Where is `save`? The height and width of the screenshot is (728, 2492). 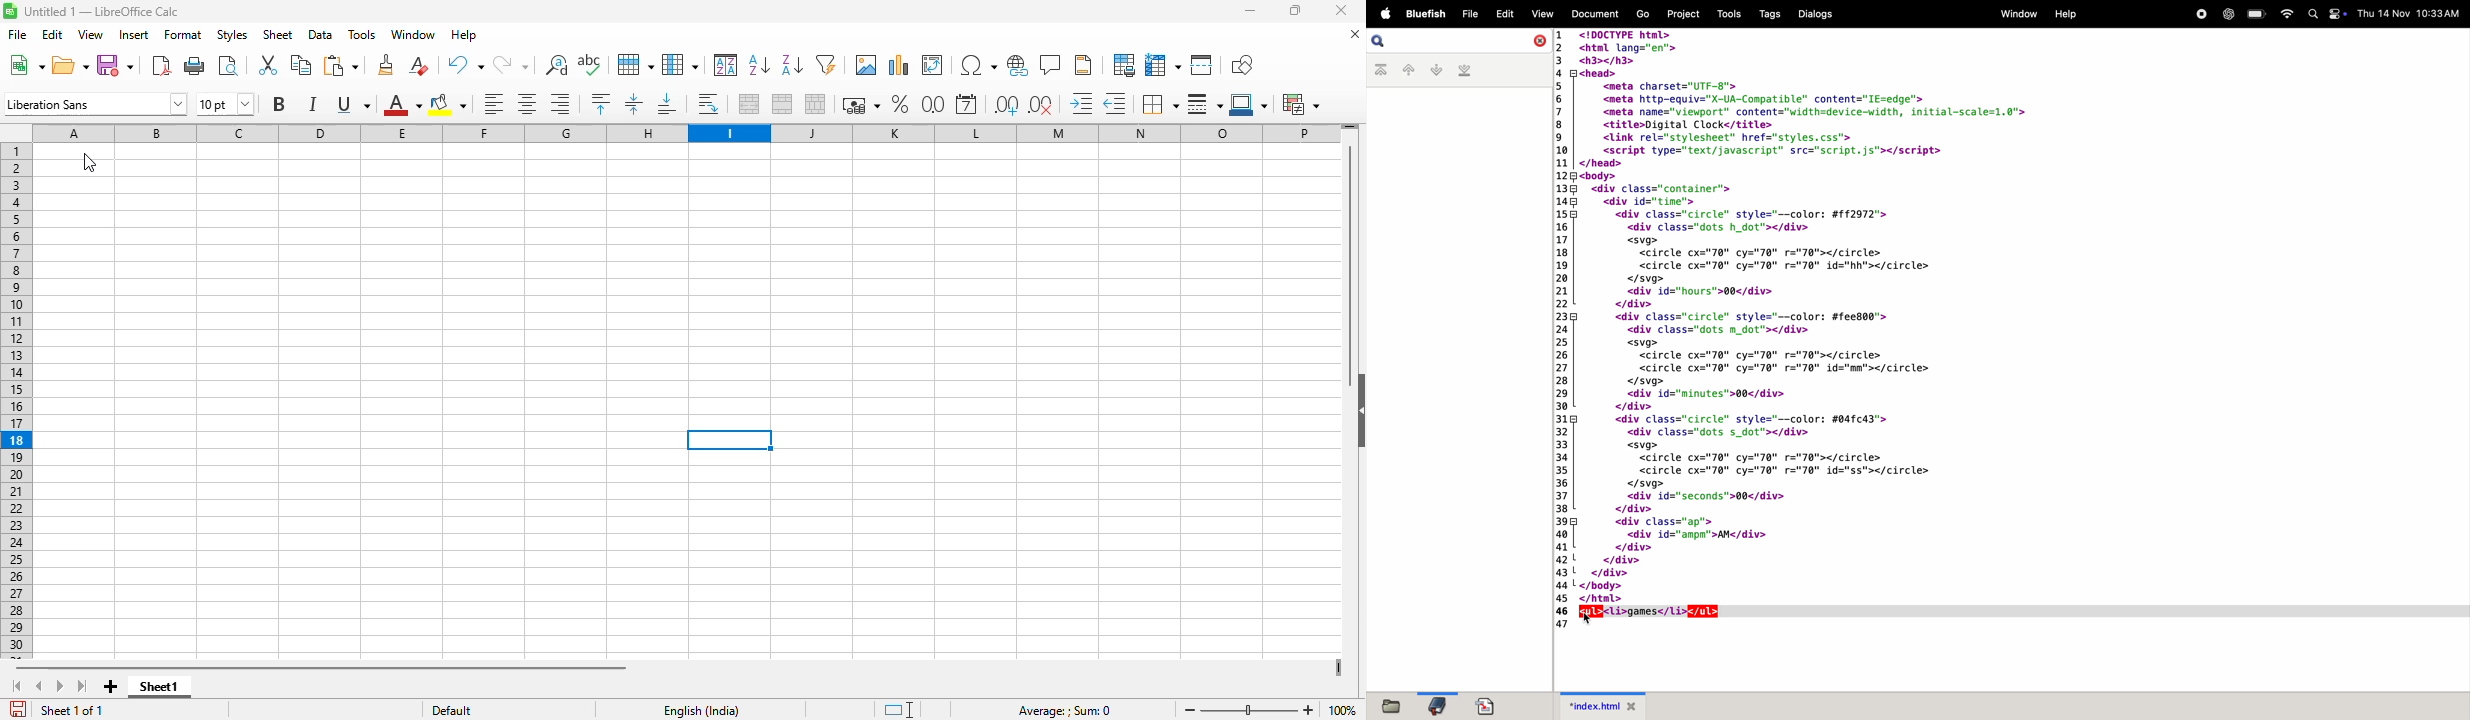
save is located at coordinates (115, 65).